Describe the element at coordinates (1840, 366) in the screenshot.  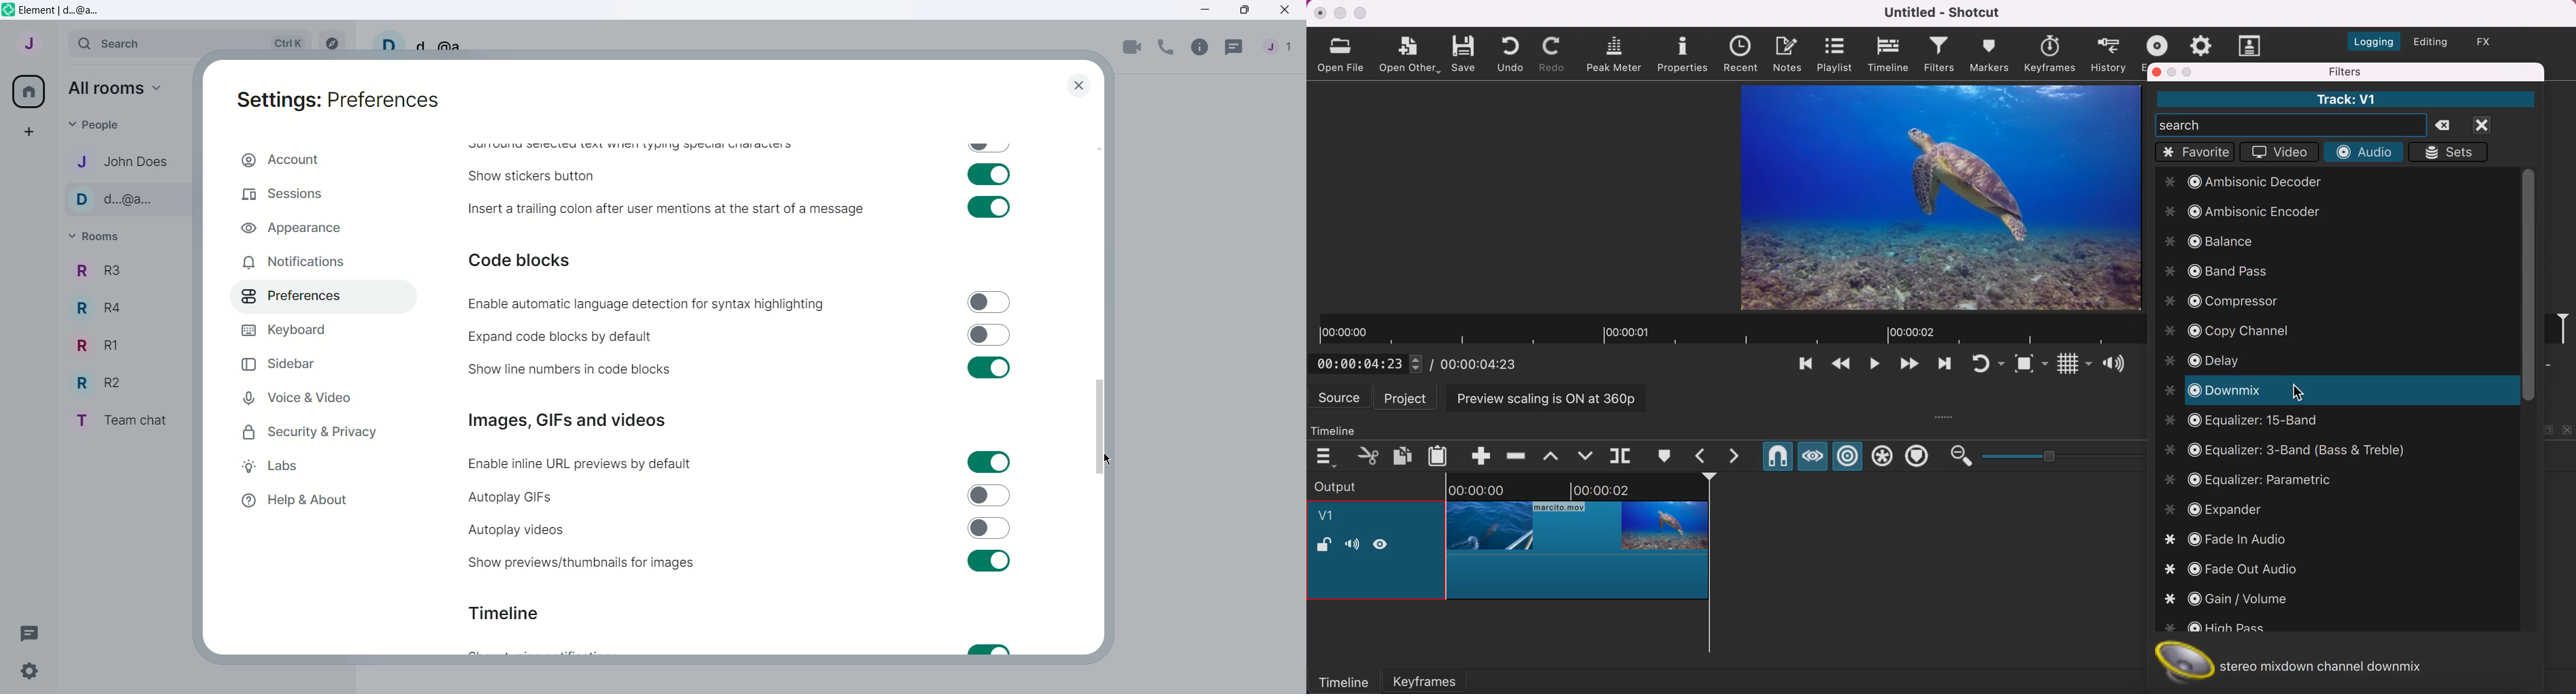
I see `play quickly backwards` at that location.